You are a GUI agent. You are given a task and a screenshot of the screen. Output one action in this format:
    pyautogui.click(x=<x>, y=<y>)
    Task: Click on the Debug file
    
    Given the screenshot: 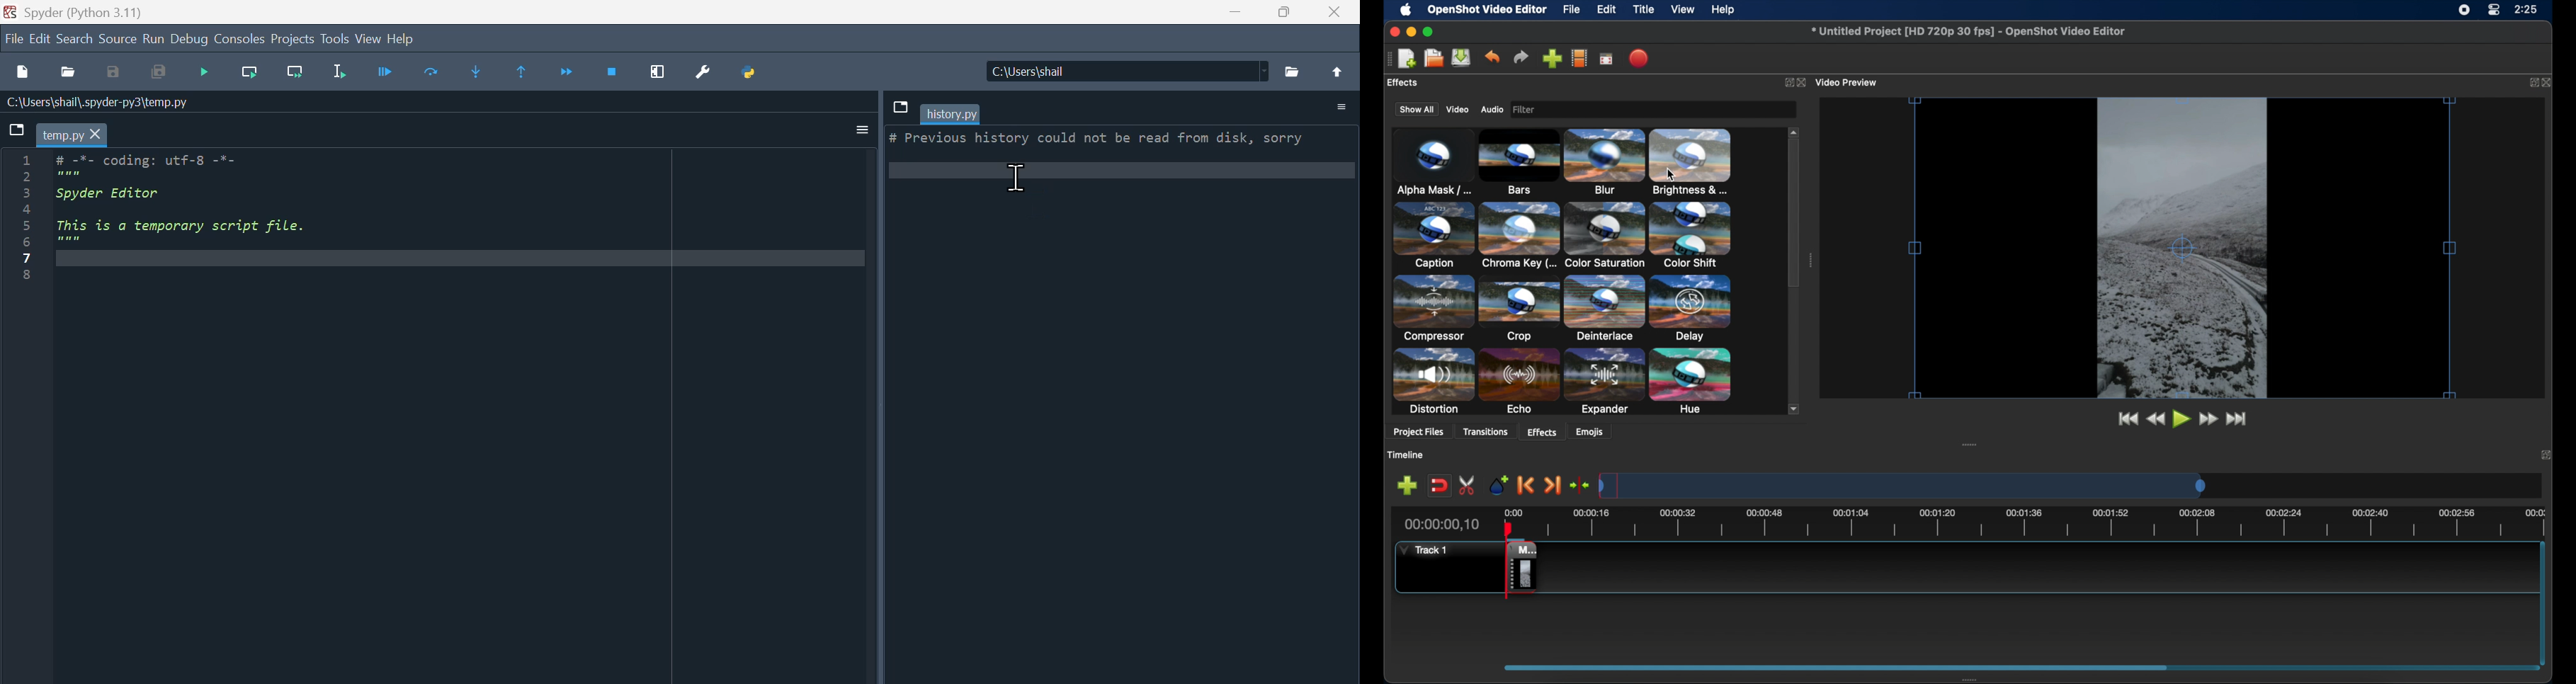 What is the action you would take?
    pyautogui.click(x=390, y=71)
    